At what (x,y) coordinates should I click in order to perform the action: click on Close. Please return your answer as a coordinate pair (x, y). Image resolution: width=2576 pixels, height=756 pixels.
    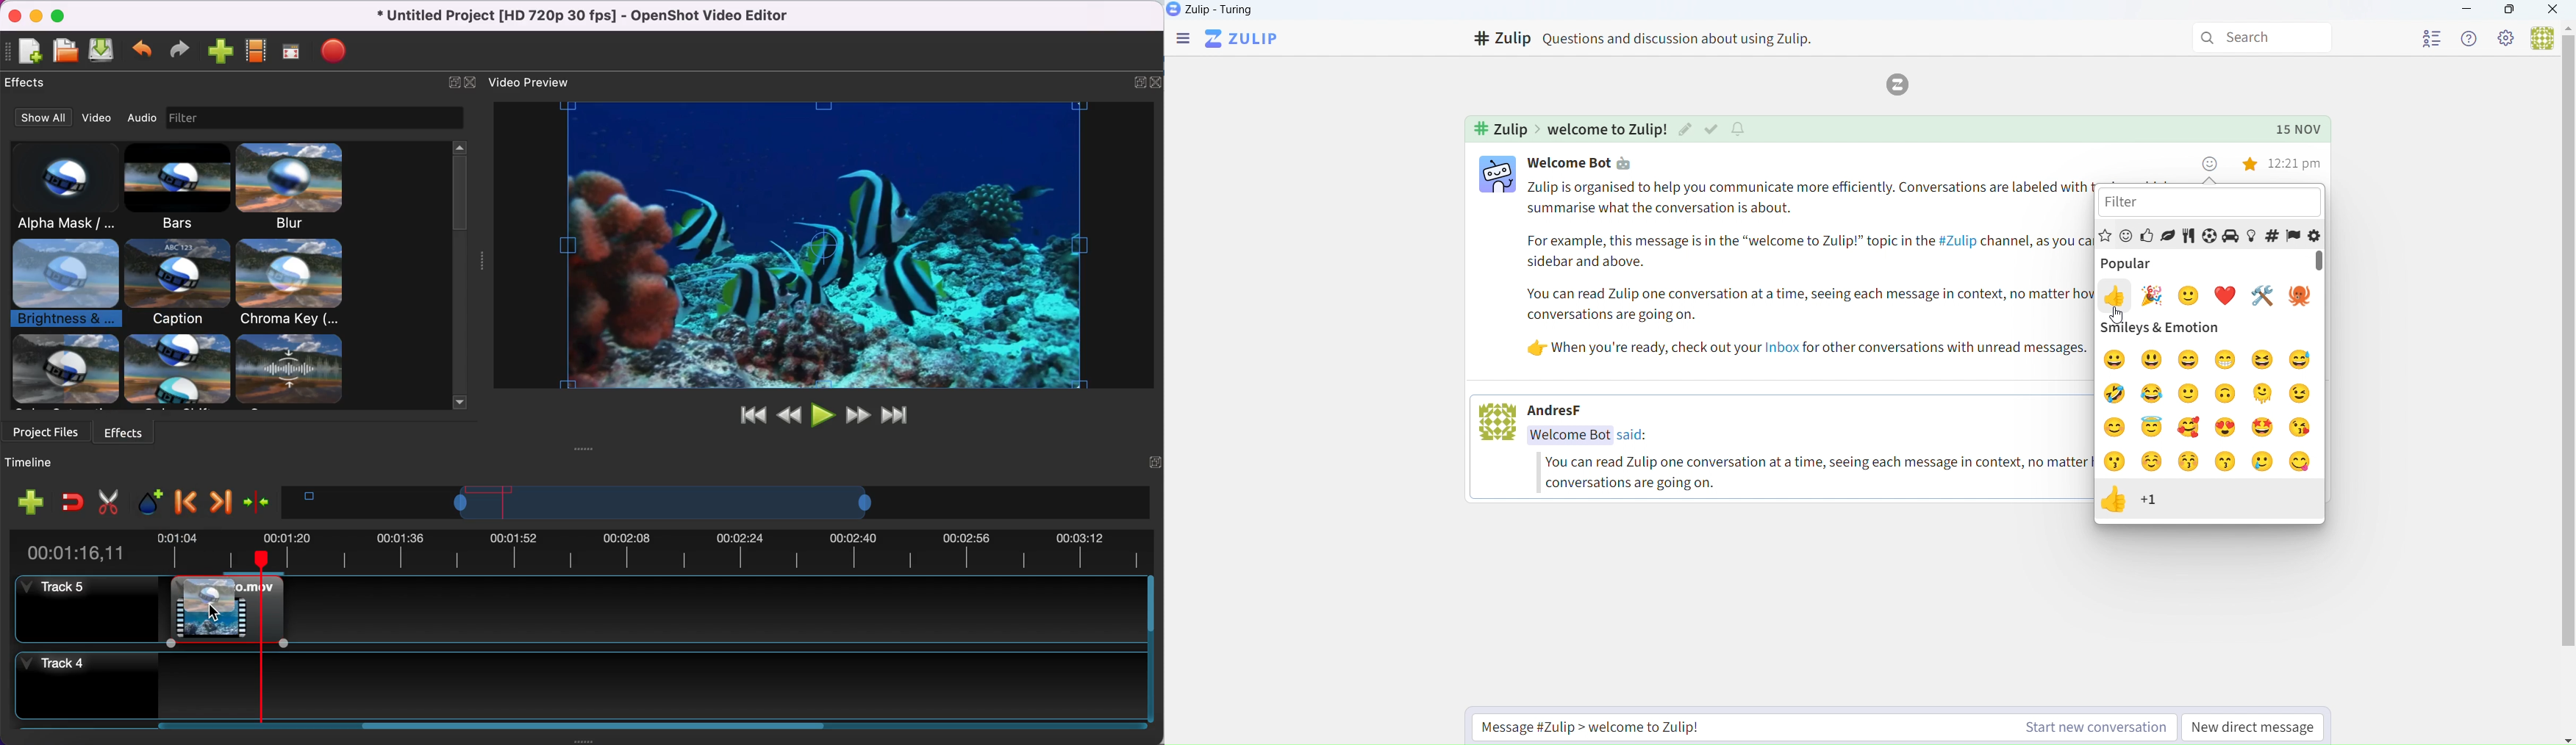
    Looking at the image, I should click on (2554, 10).